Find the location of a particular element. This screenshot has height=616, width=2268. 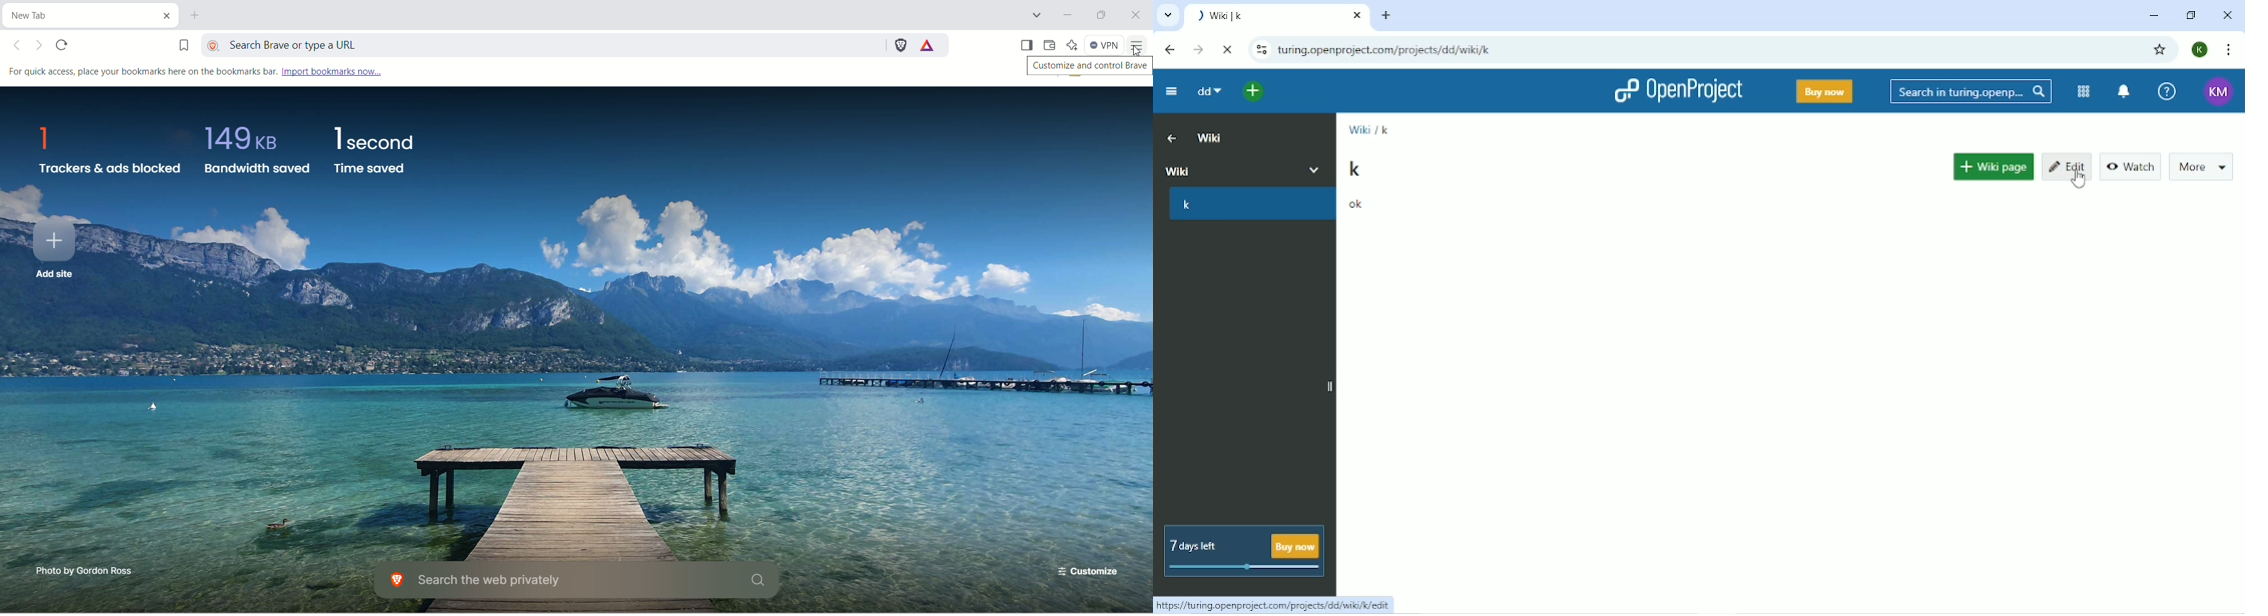

dd is located at coordinates (1208, 92).